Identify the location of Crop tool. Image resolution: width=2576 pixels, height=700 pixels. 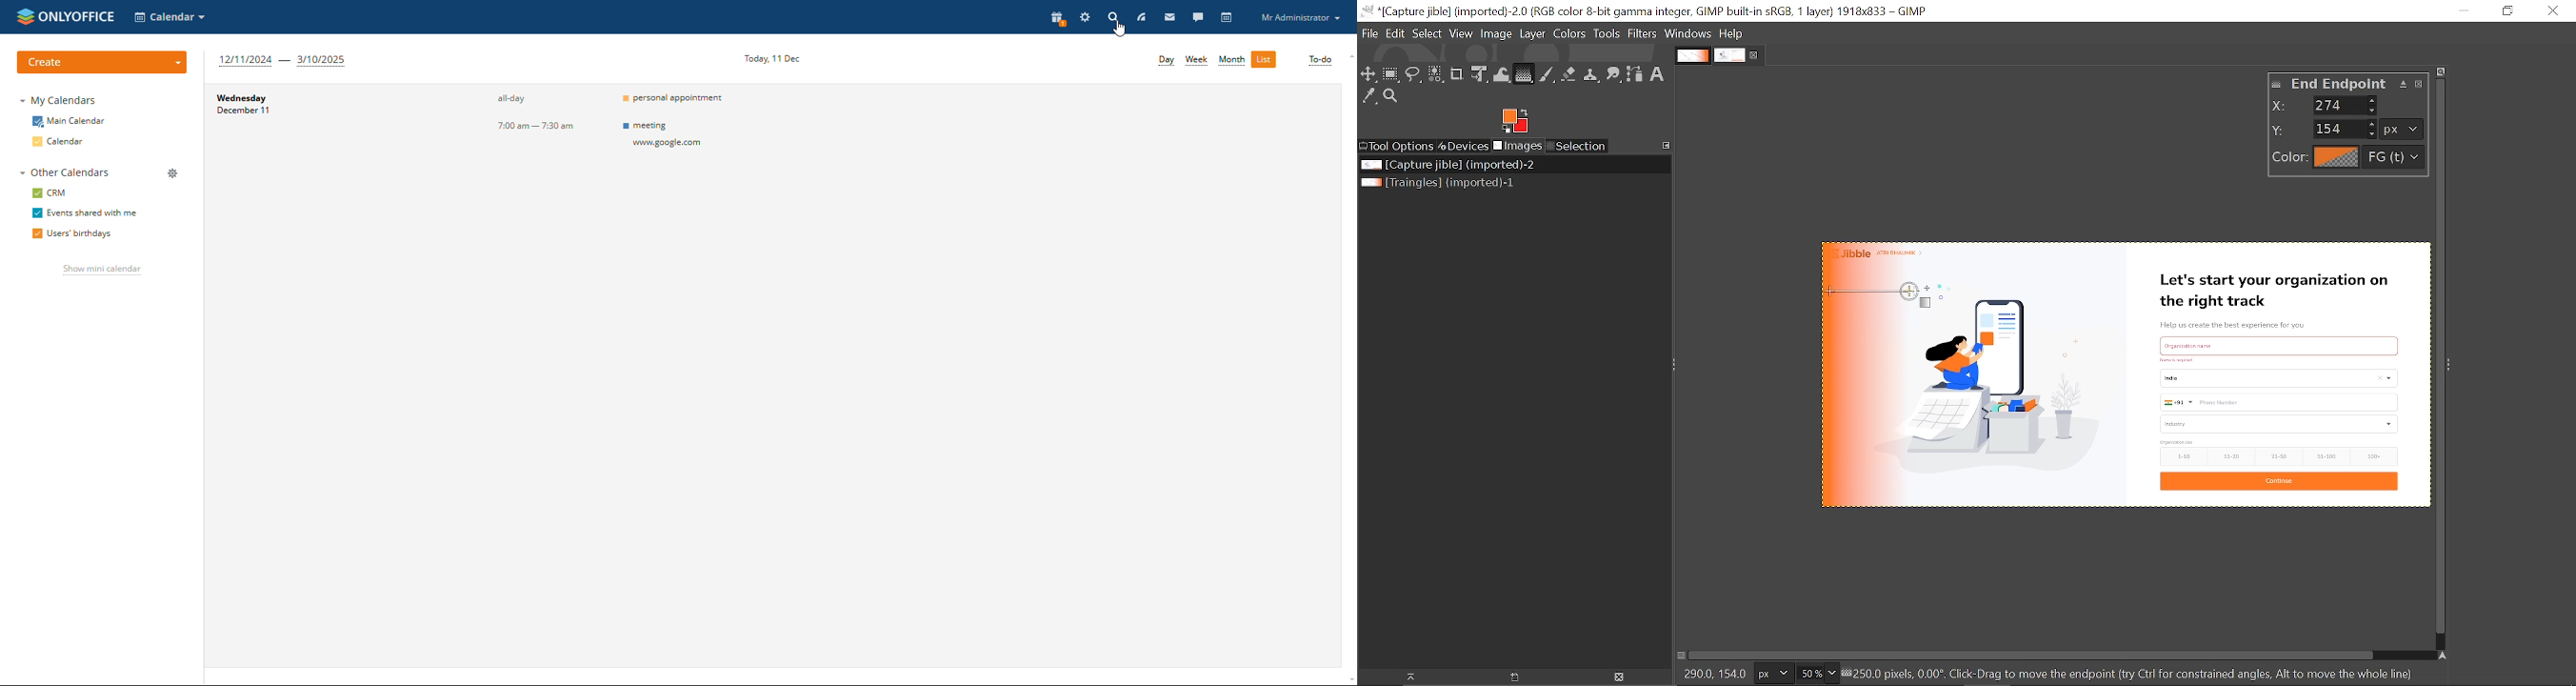
(1458, 73).